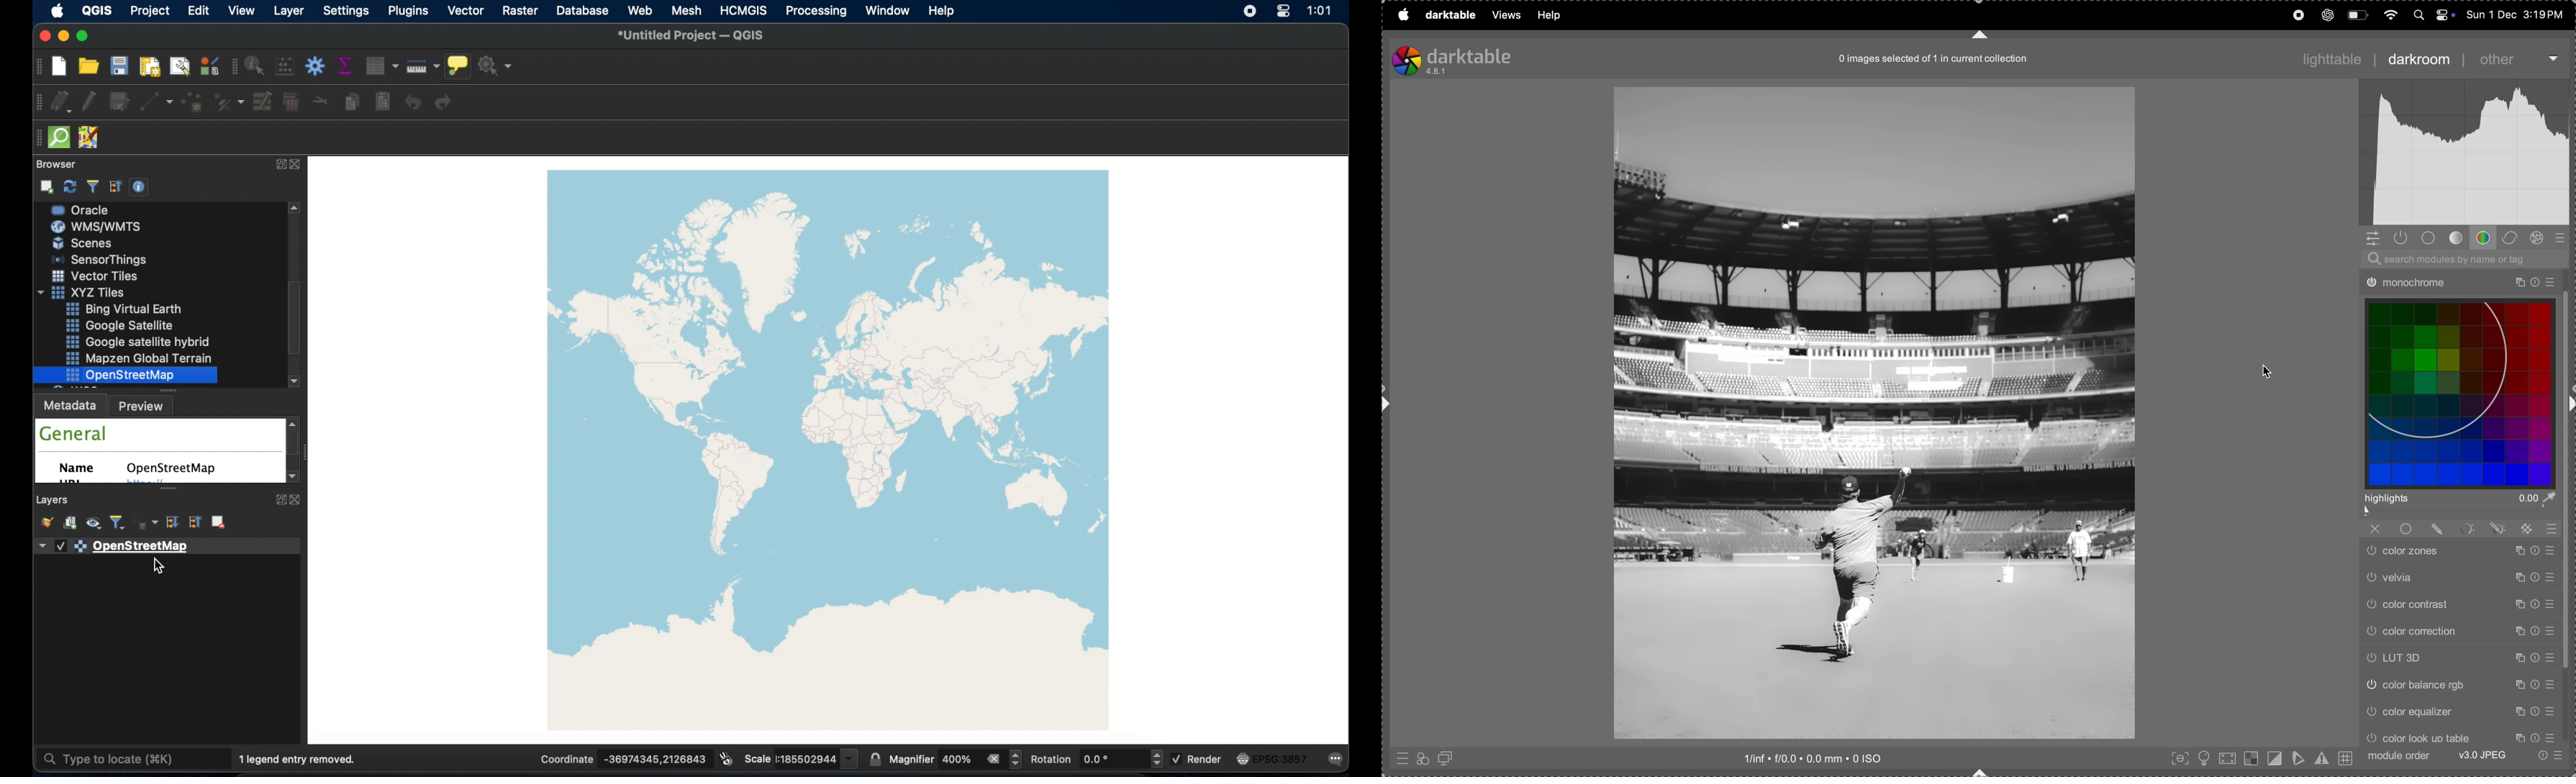  What do you see at coordinates (2297, 759) in the screenshot?
I see `toggle soft proffing` at bounding box center [2297, 759].